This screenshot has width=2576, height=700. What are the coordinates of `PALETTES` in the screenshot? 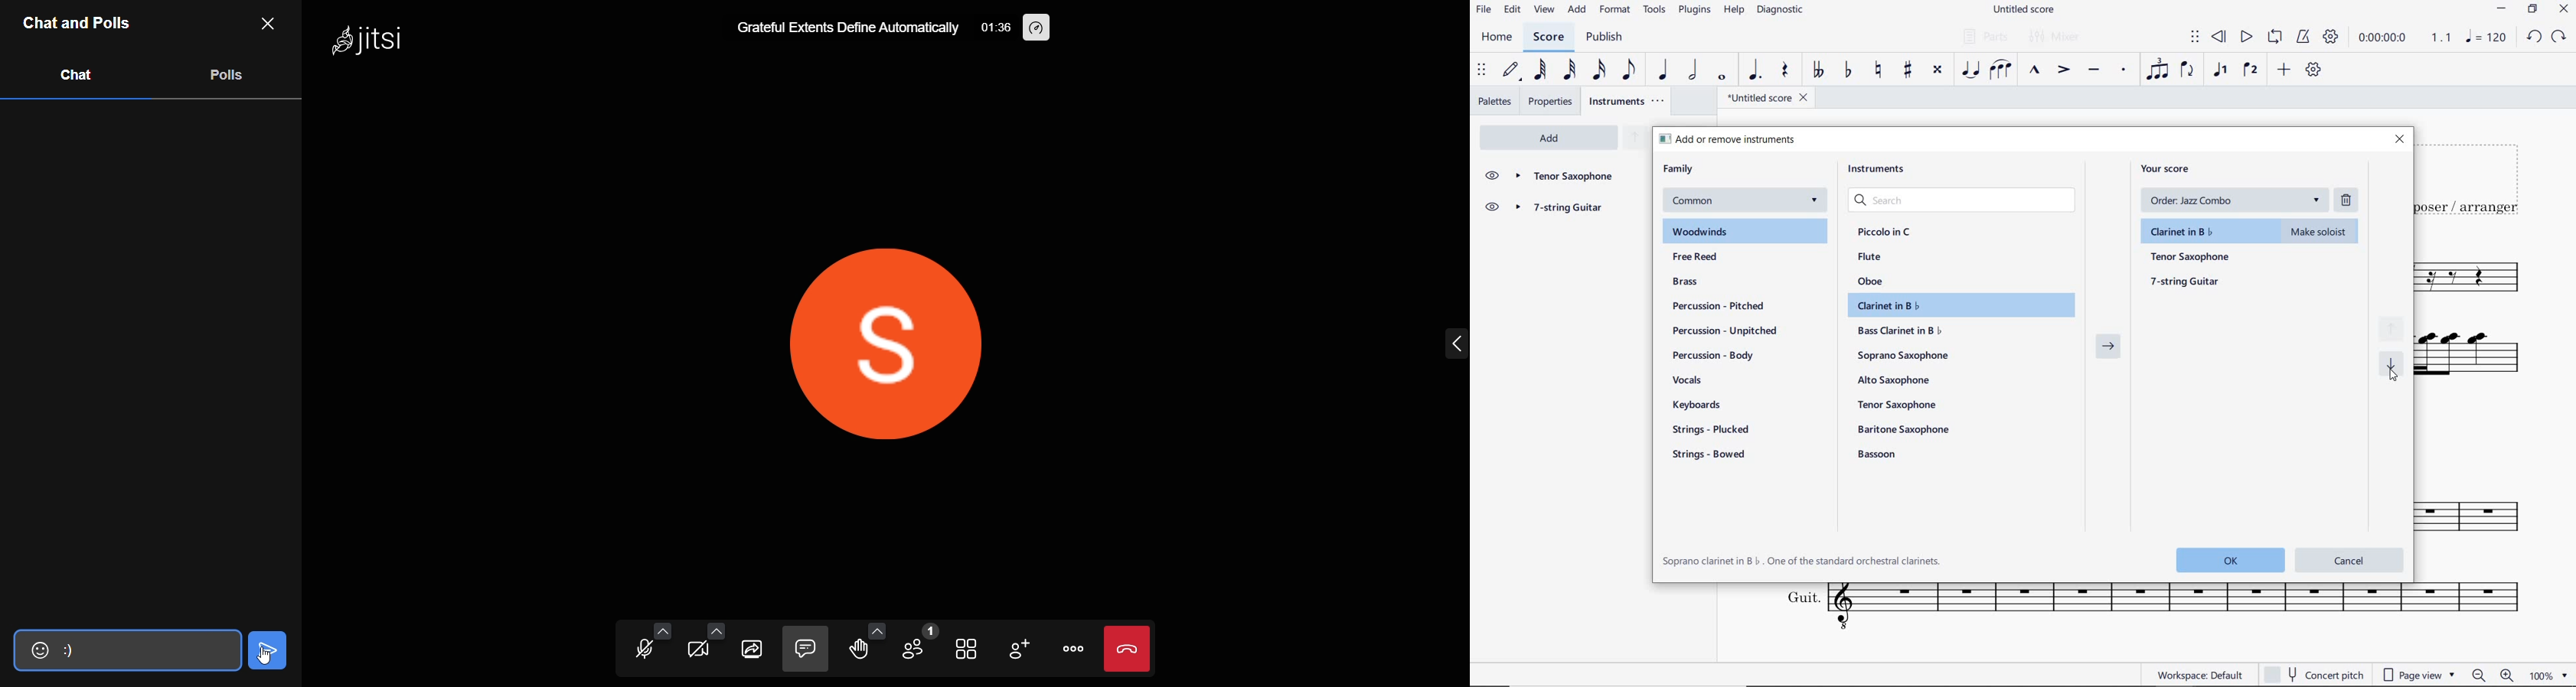 It's located at (1494, 100).